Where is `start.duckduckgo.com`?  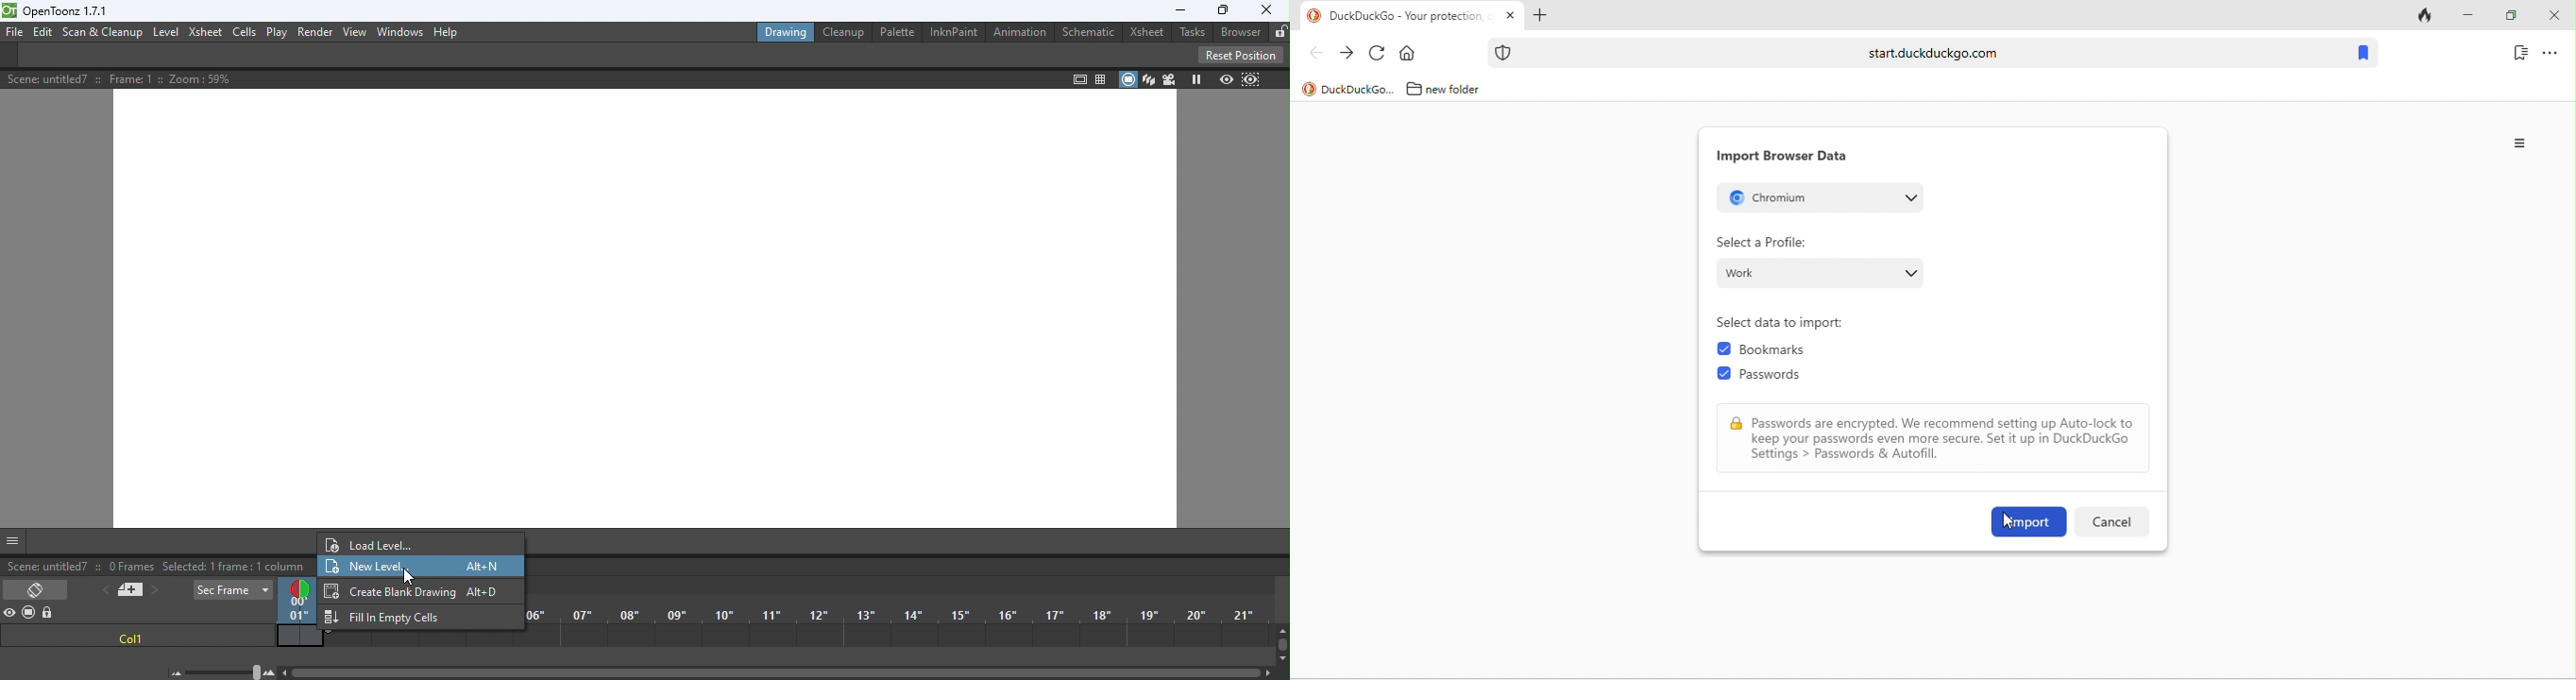 start.duckduckgo.com is located at coordinates (1933, 52).